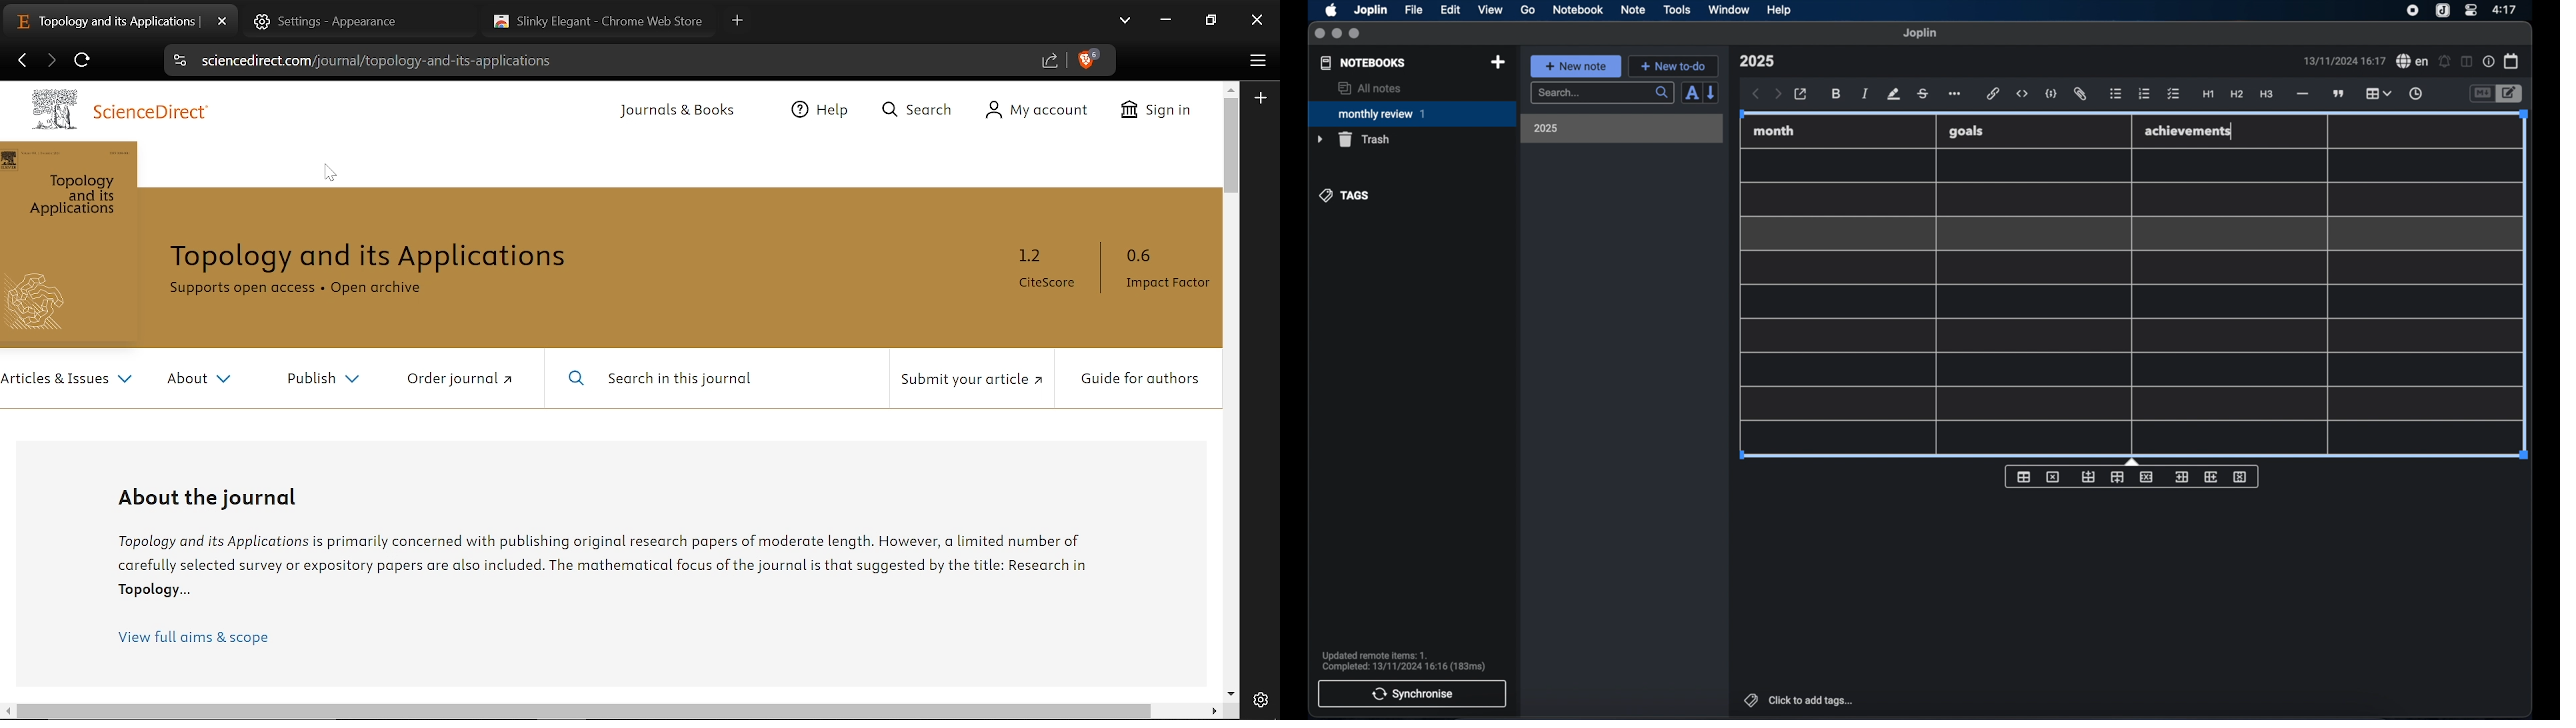  I want to click on time, so click(2506, 9).